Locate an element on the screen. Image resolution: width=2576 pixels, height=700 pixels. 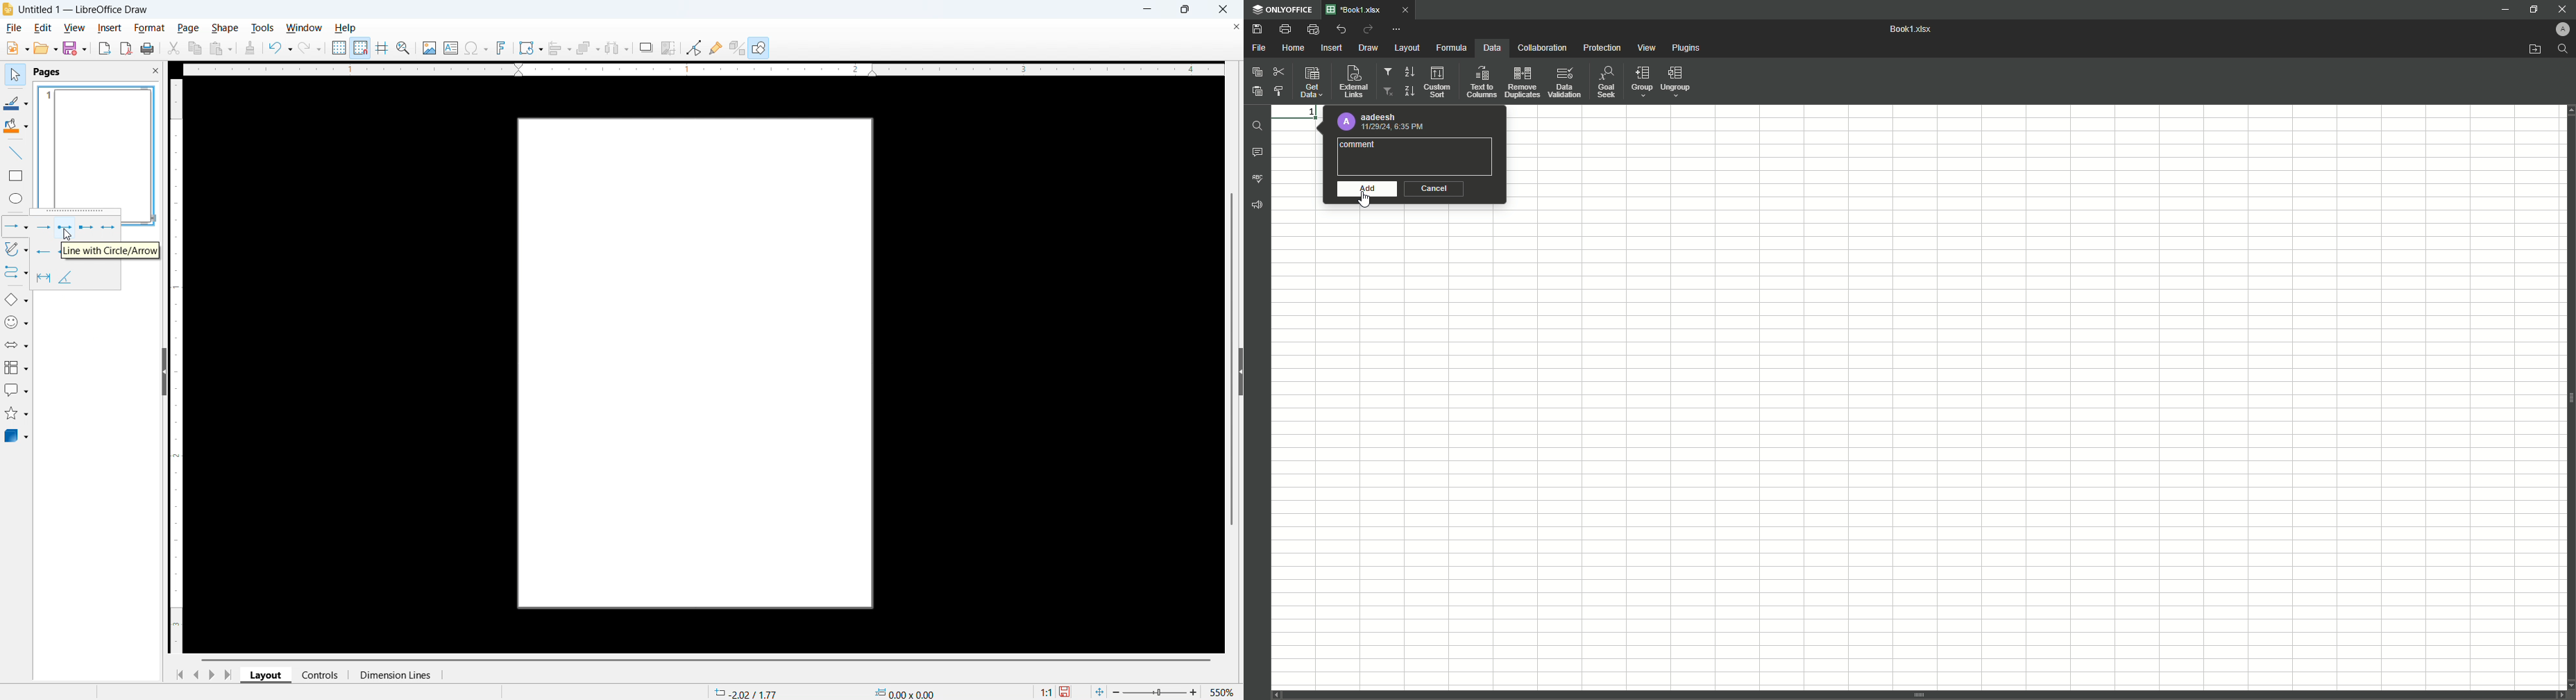
Filter is located at coordinates (1389, 74).